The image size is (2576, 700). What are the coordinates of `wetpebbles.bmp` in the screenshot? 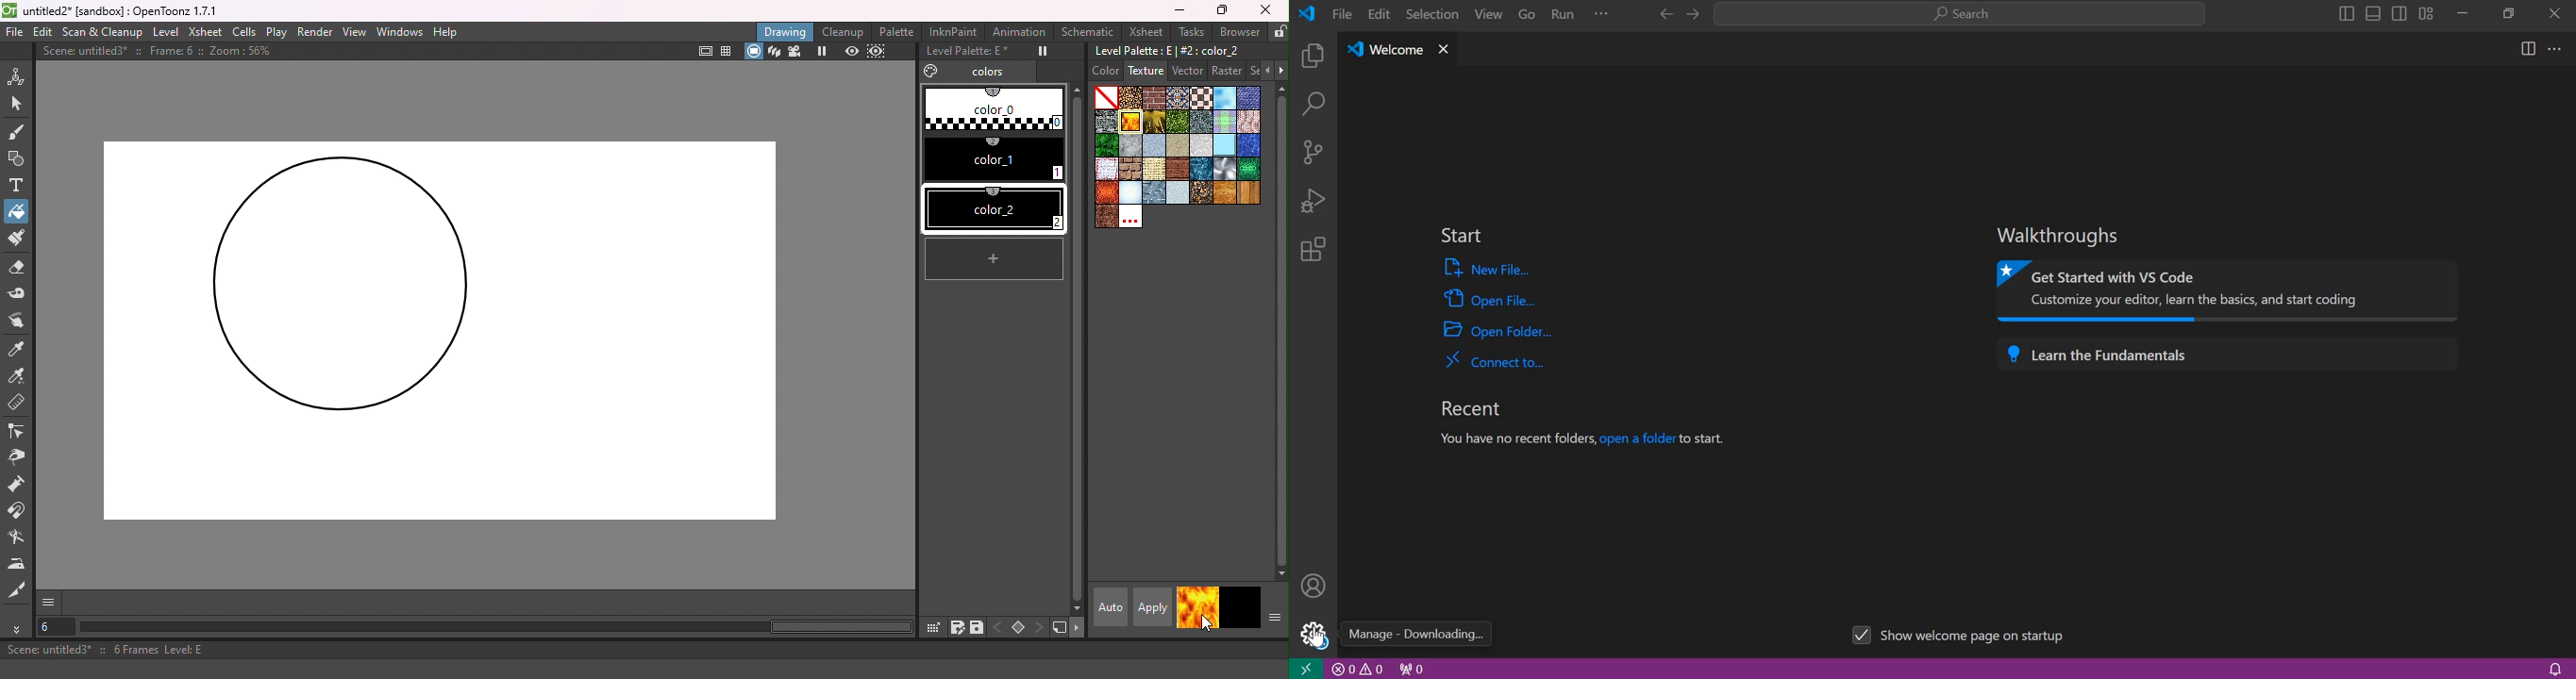 It's located at (1202, 192).